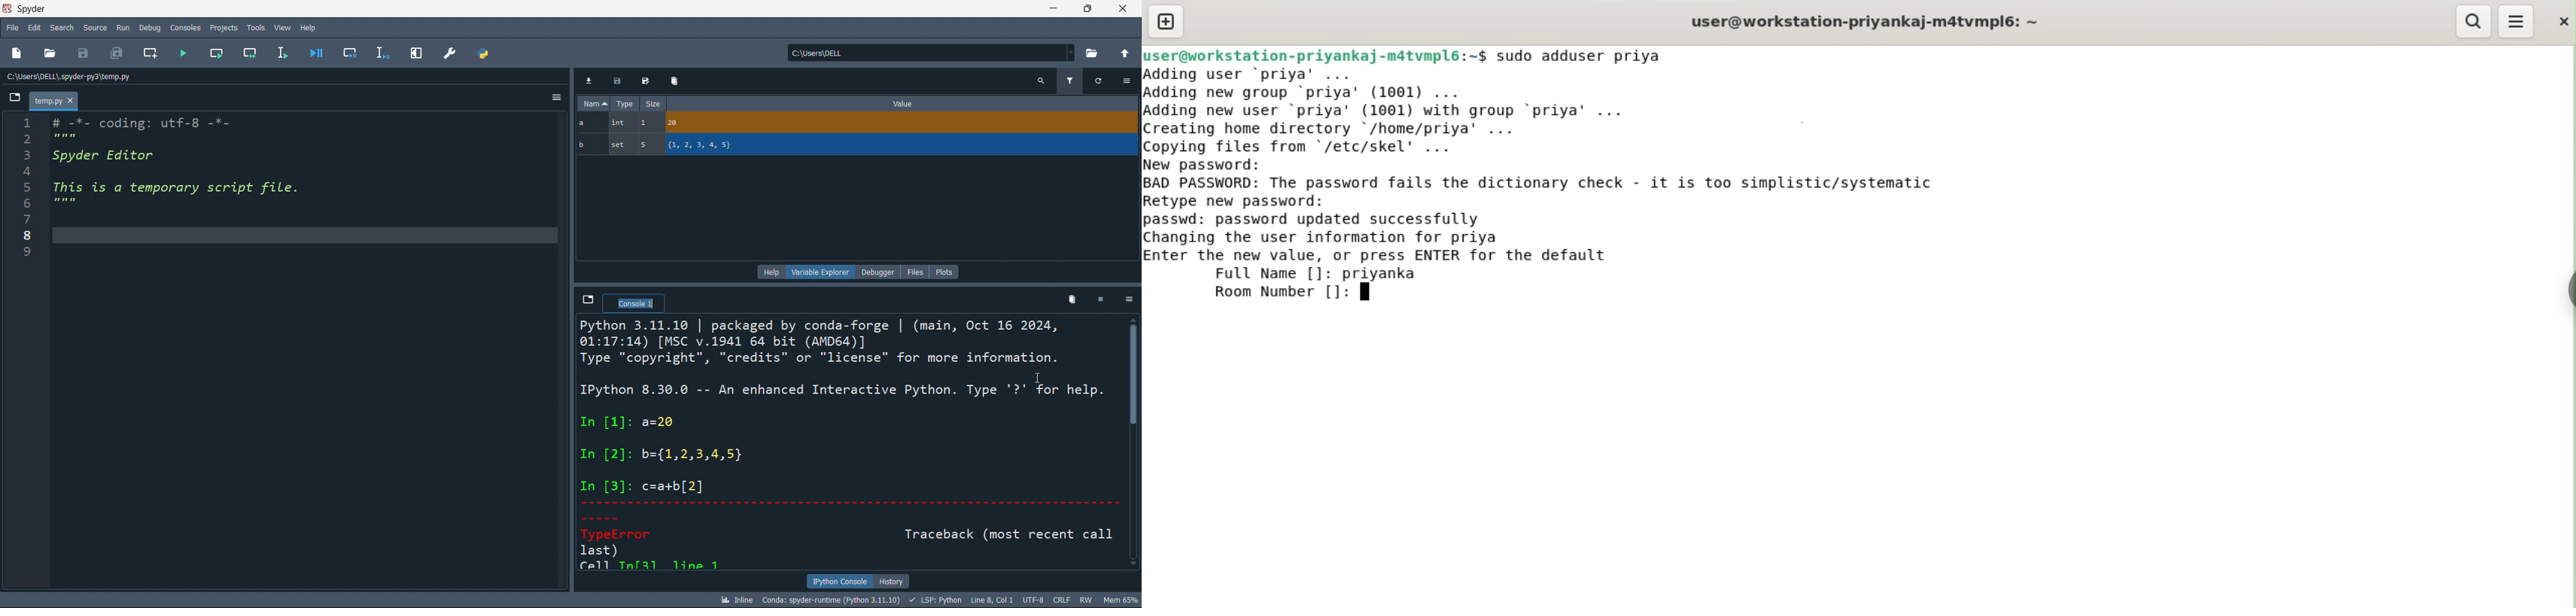  Describe the element at coordinates (1035, 601) in the screenshot. I see `UTF-8` at that location.